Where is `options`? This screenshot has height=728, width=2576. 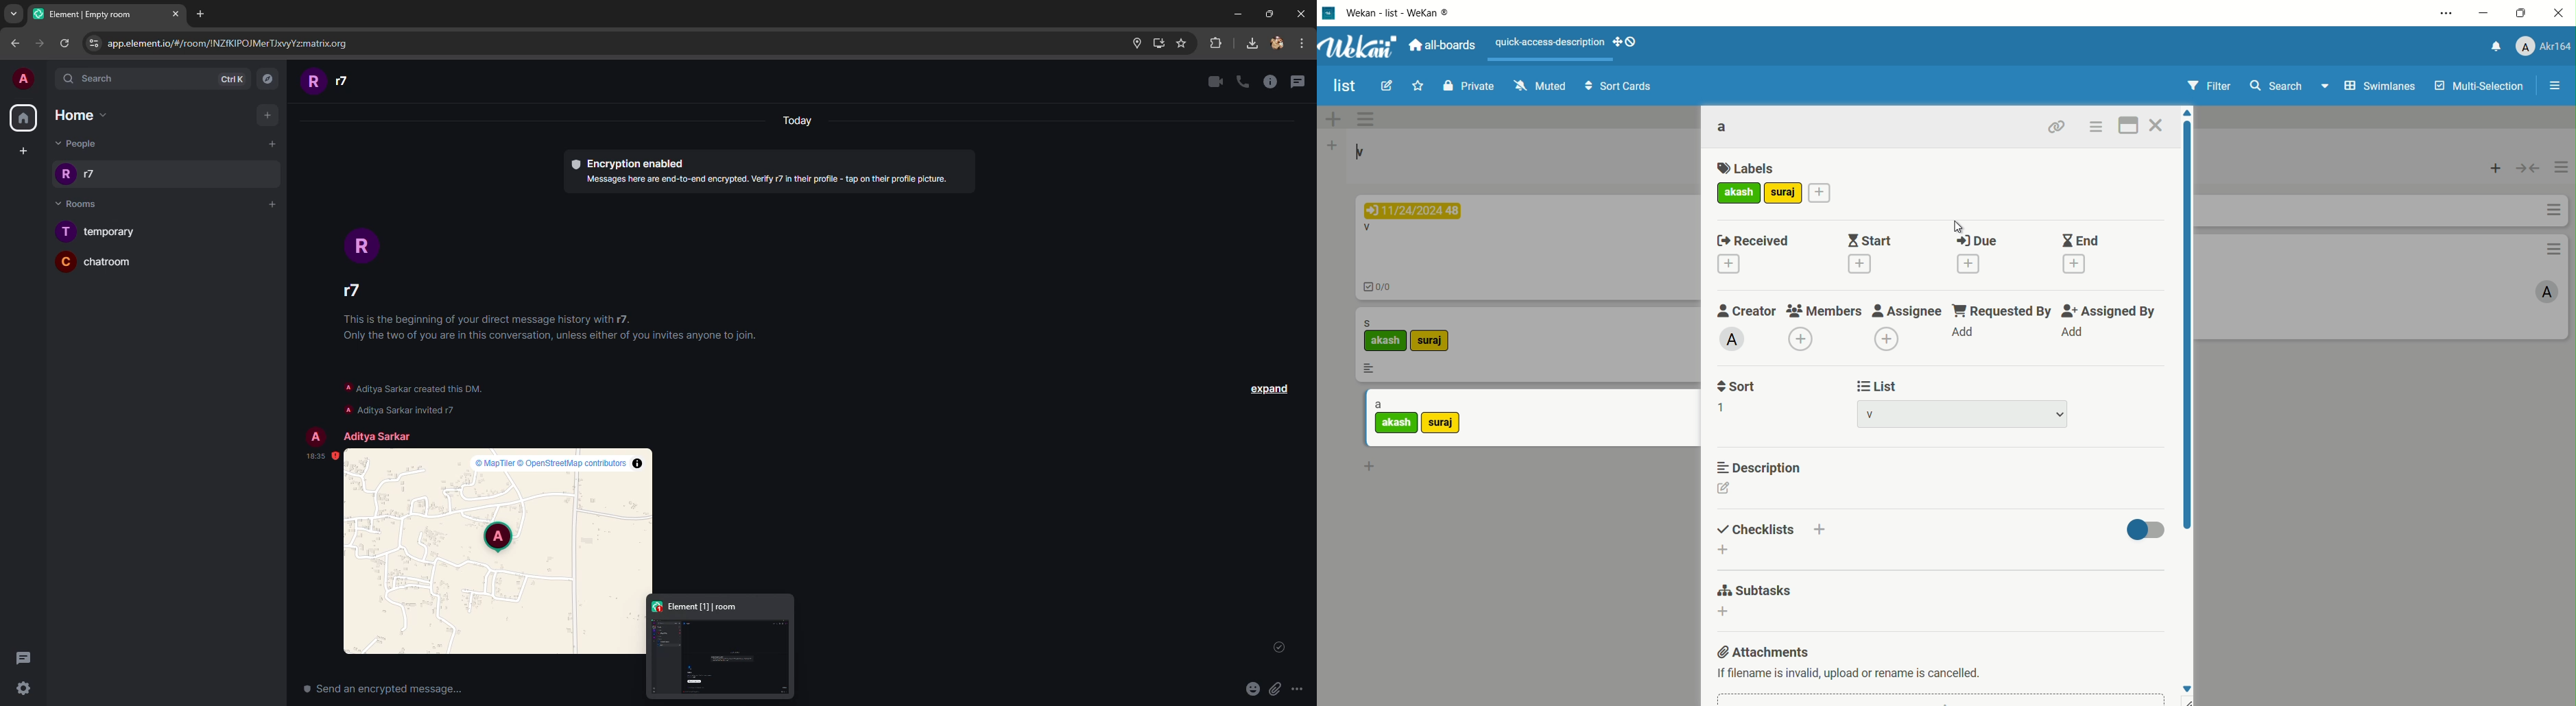
options is located at coordinates (2561, 164).